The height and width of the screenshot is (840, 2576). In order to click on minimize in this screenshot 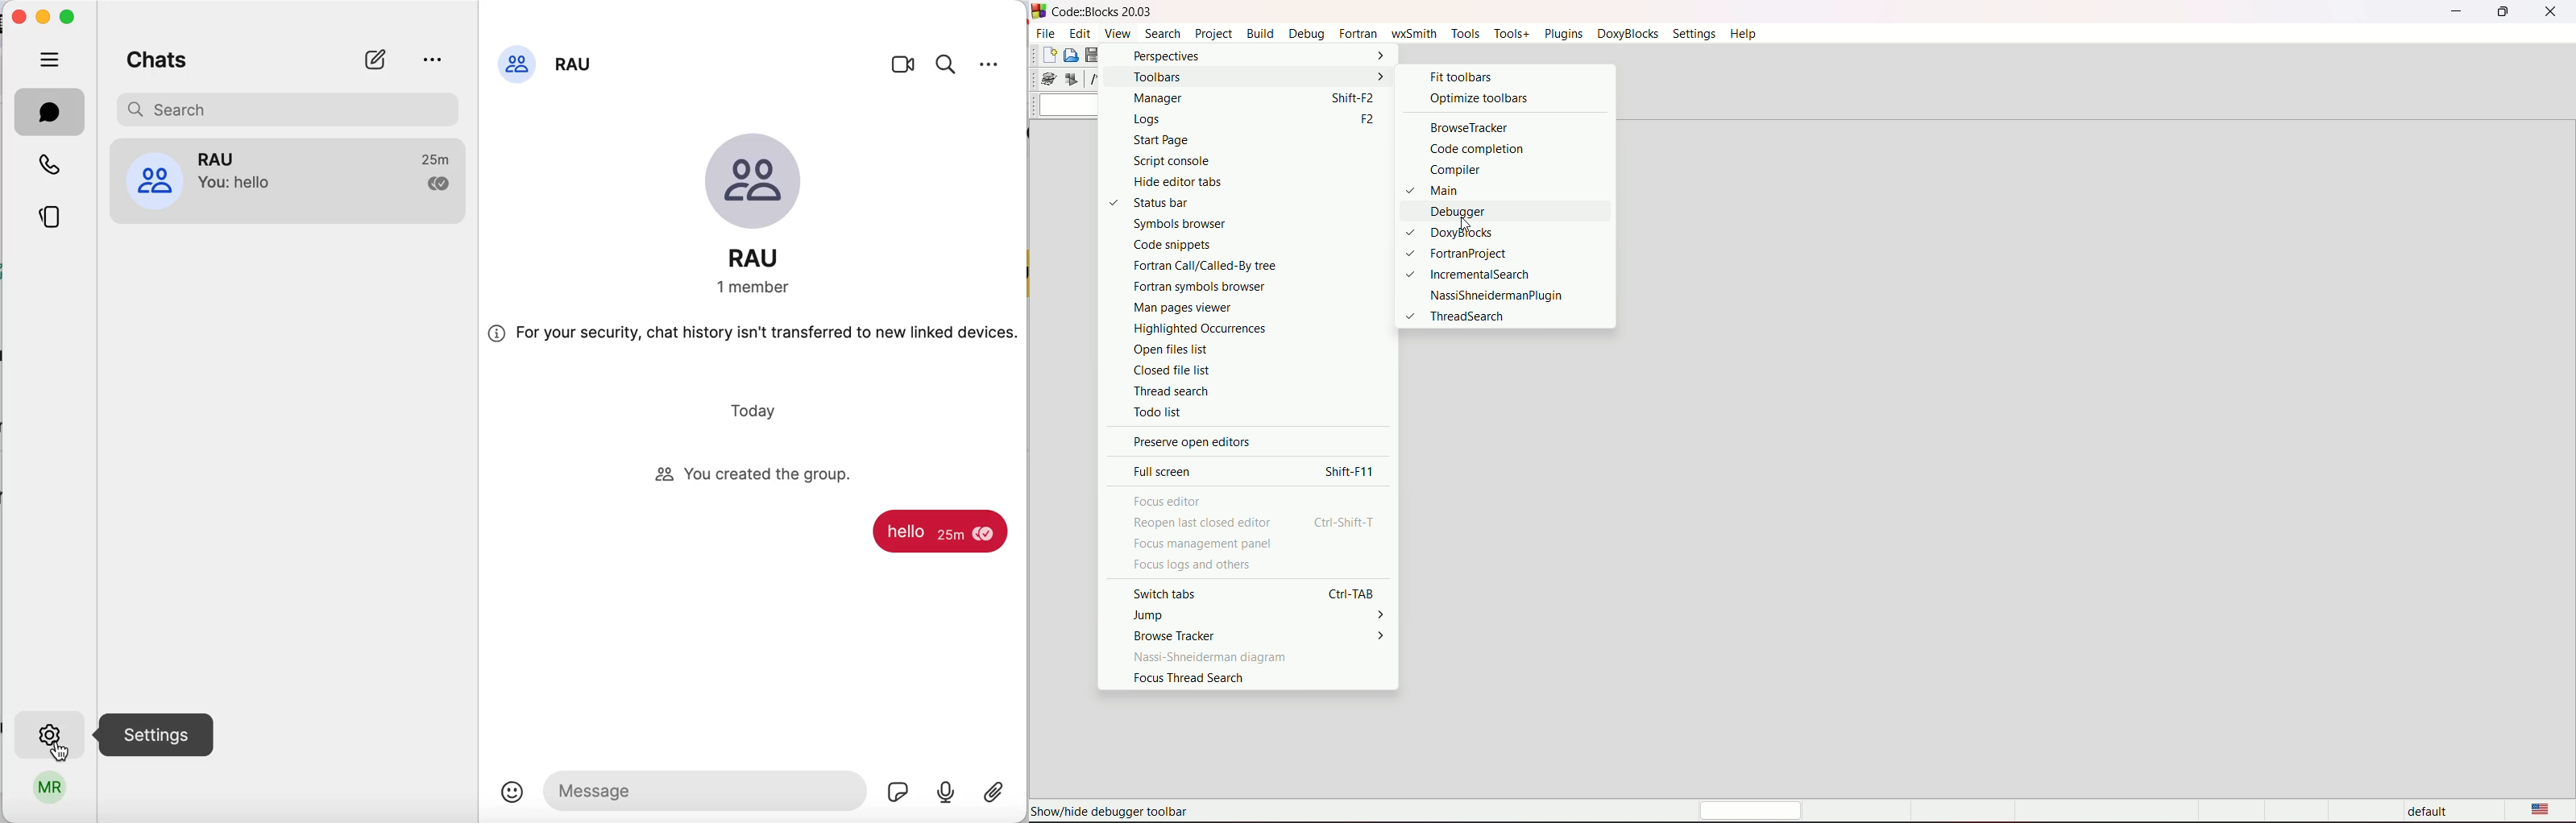, I will do `click(43, 16)`.